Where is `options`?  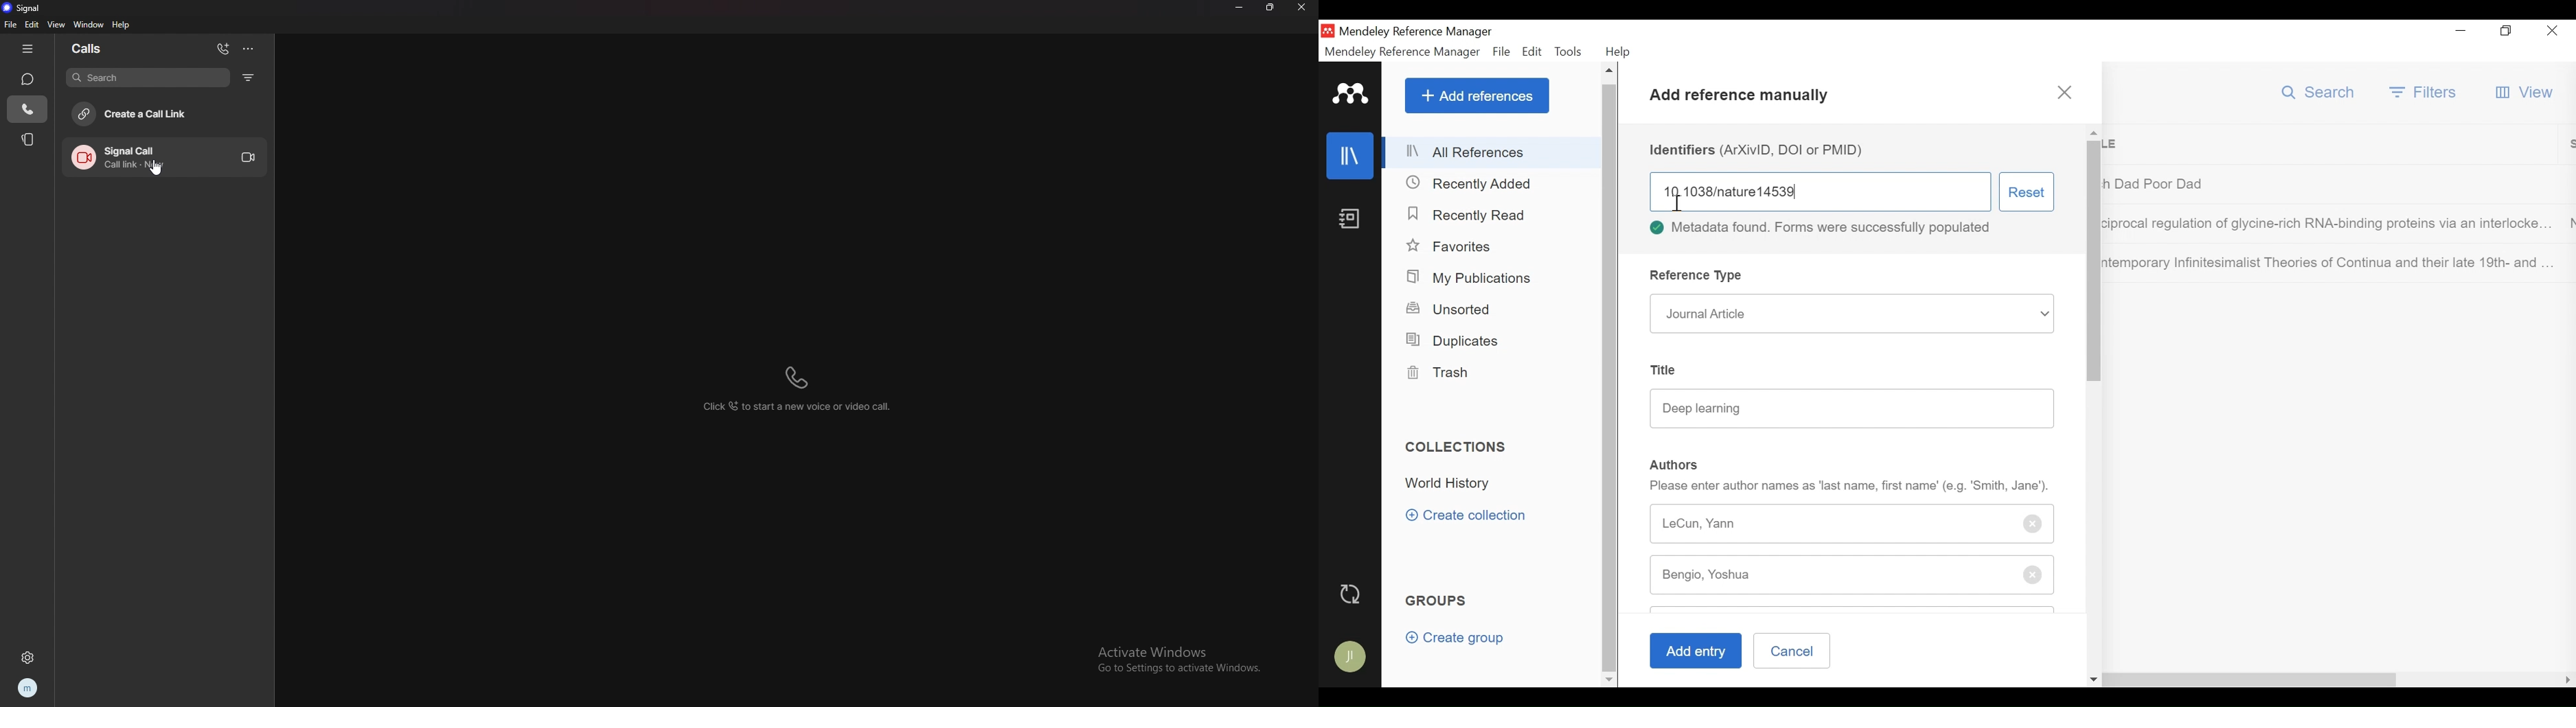 options is located at coordinates (247, 49).